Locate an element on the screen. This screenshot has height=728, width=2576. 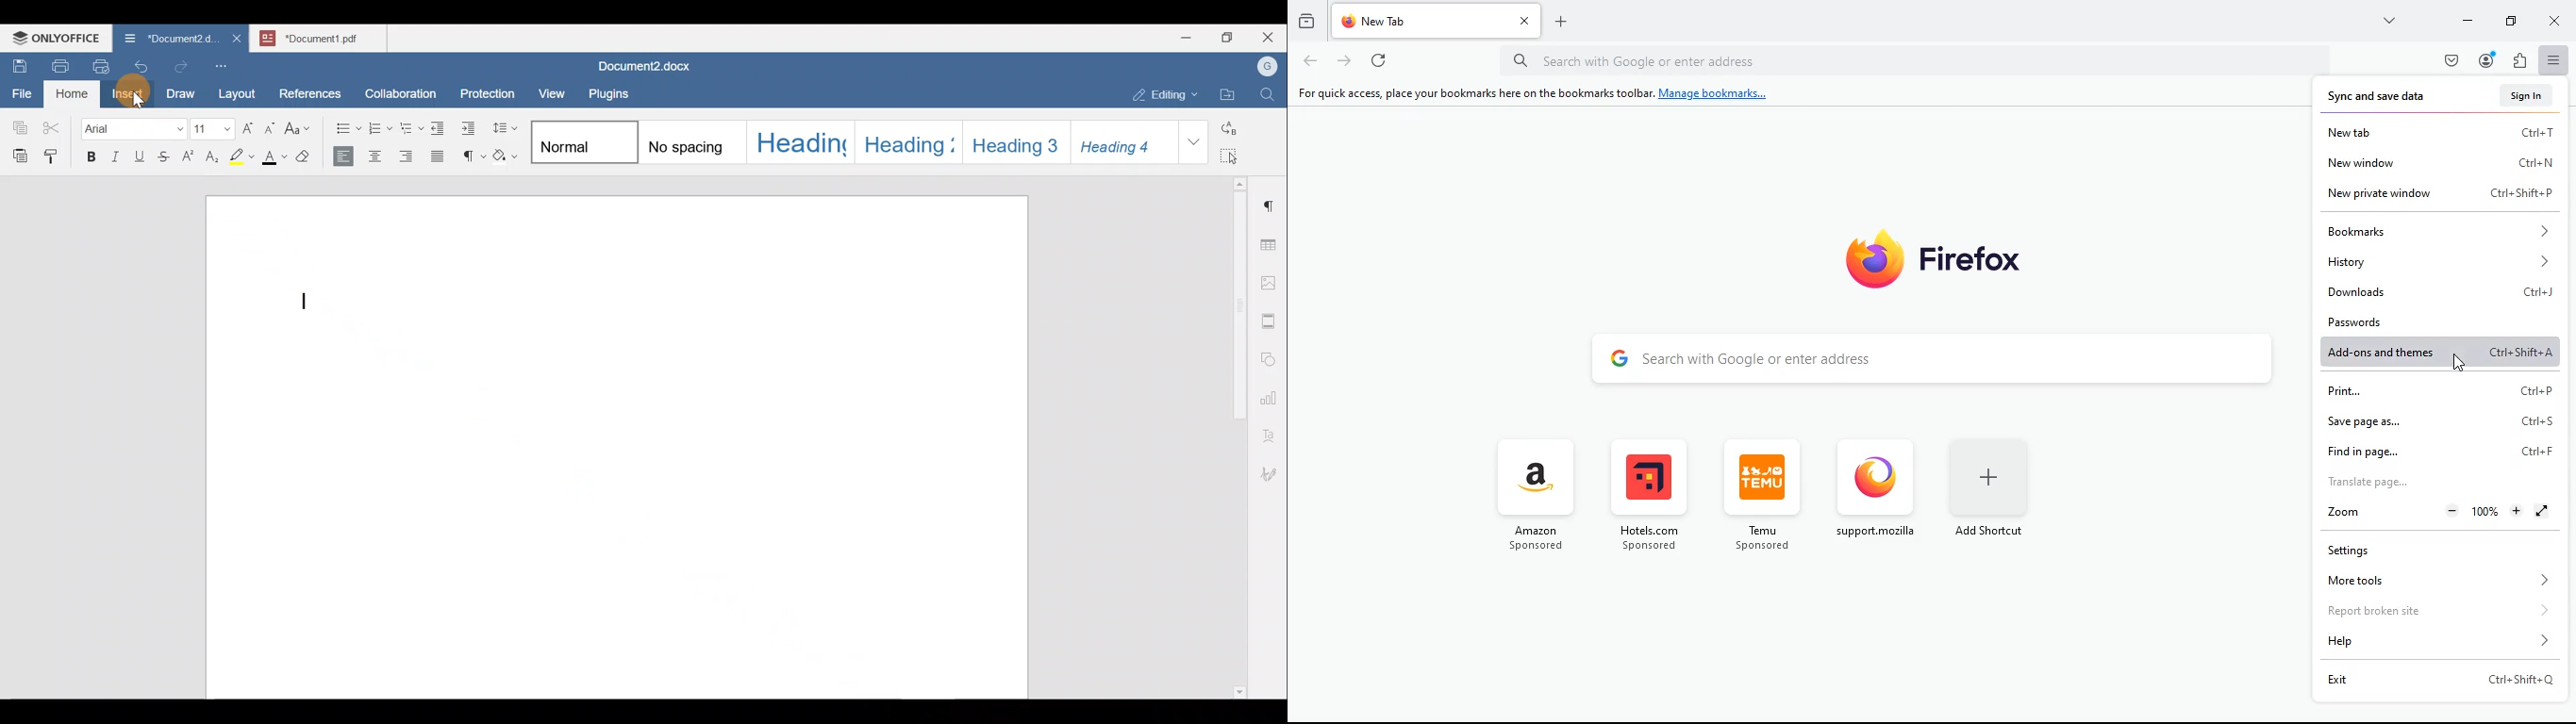
Justified is located at coordinates (440, 154).